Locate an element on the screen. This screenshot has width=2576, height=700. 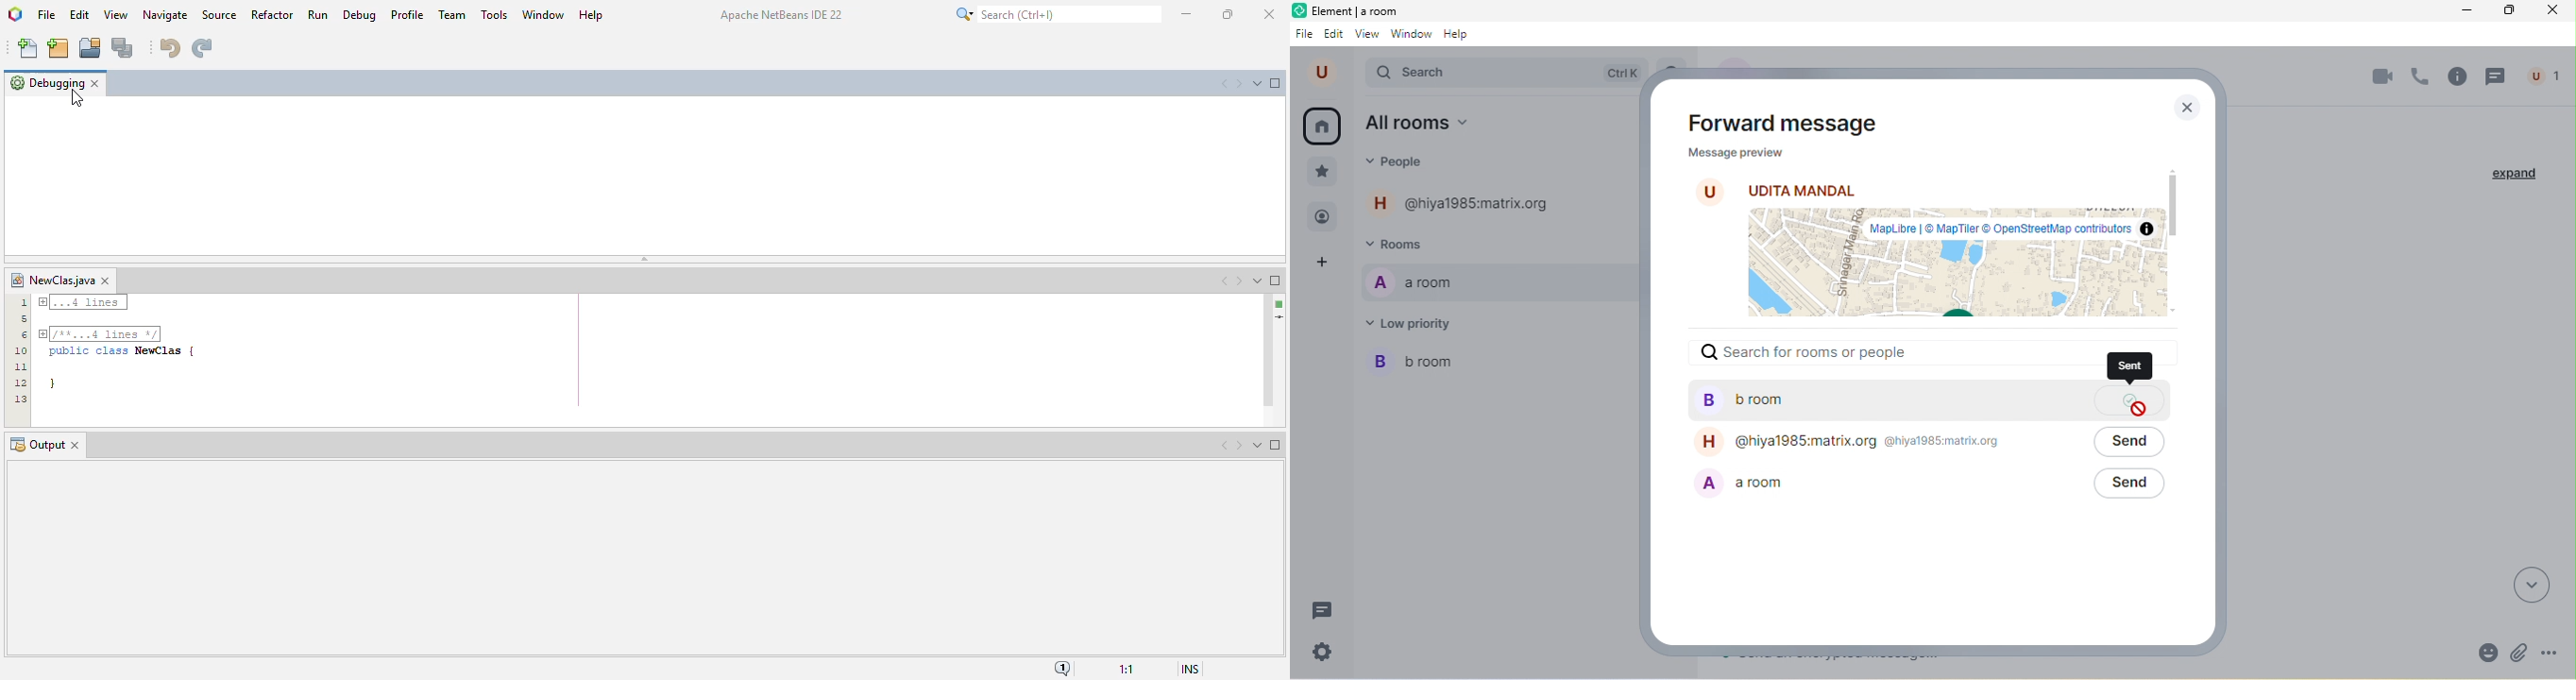
window is located at coordinates (1411, 35).